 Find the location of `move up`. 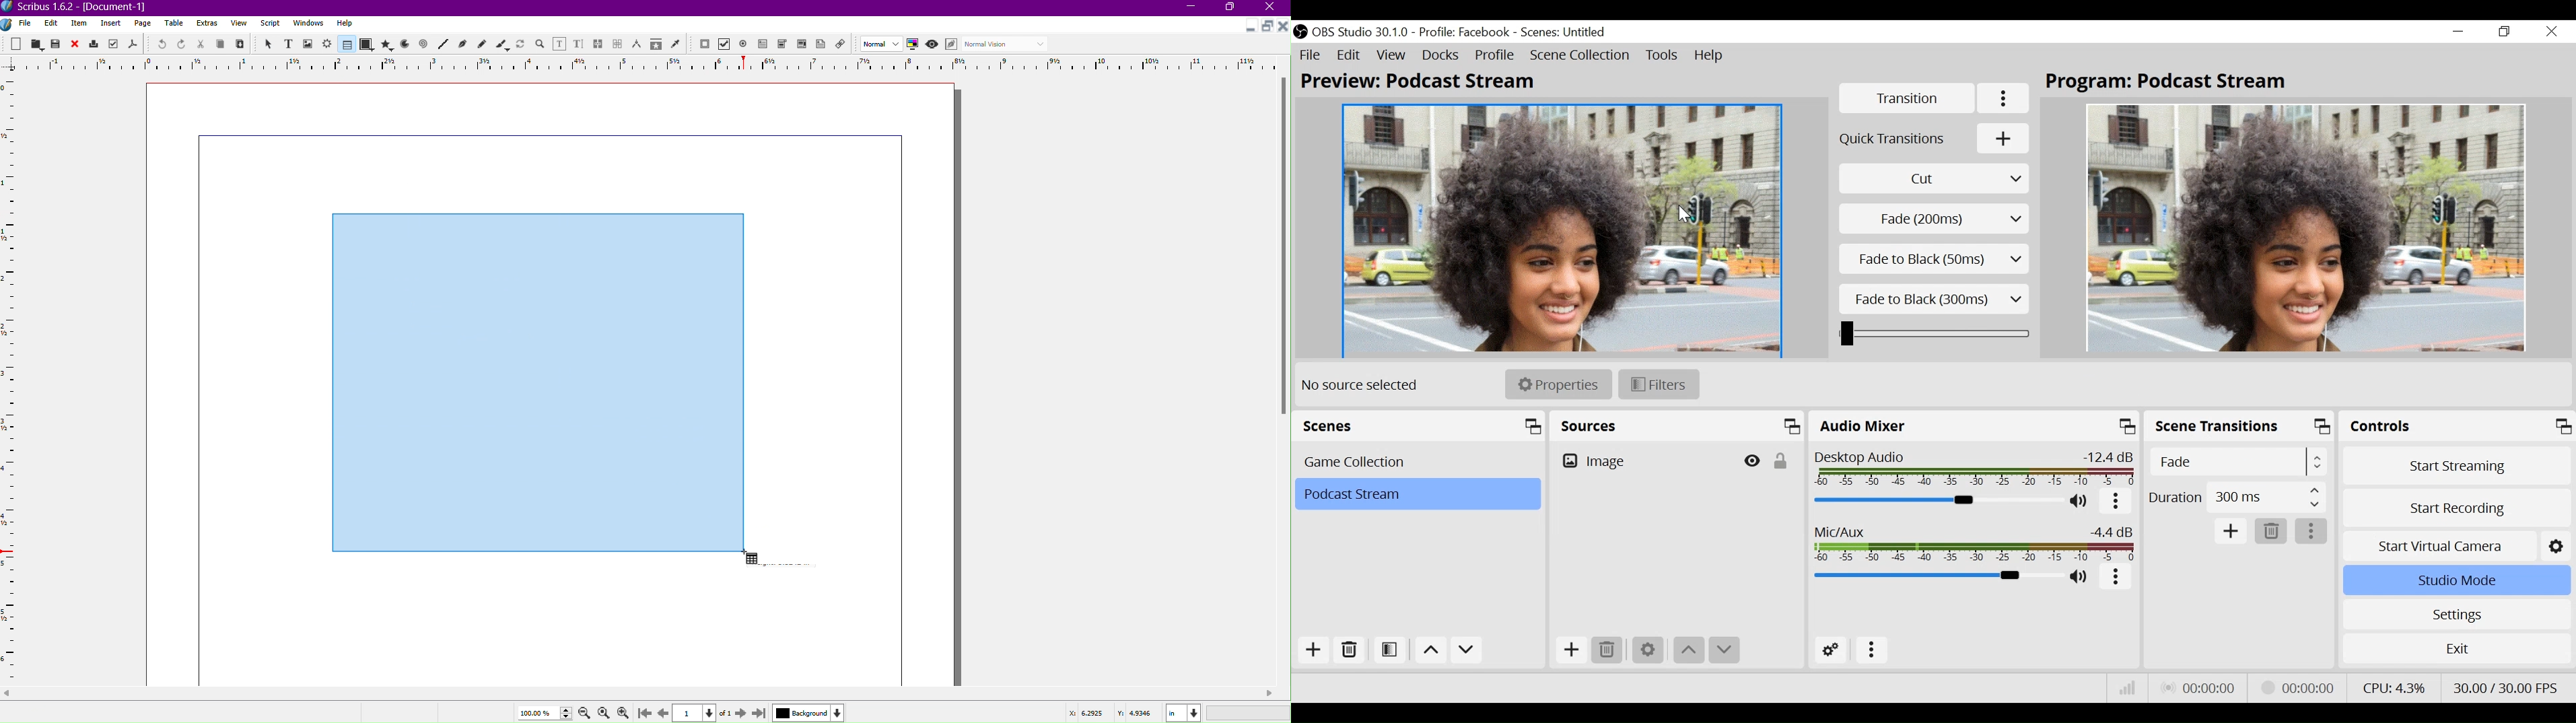

move up is located at coordinates (1690, 650).